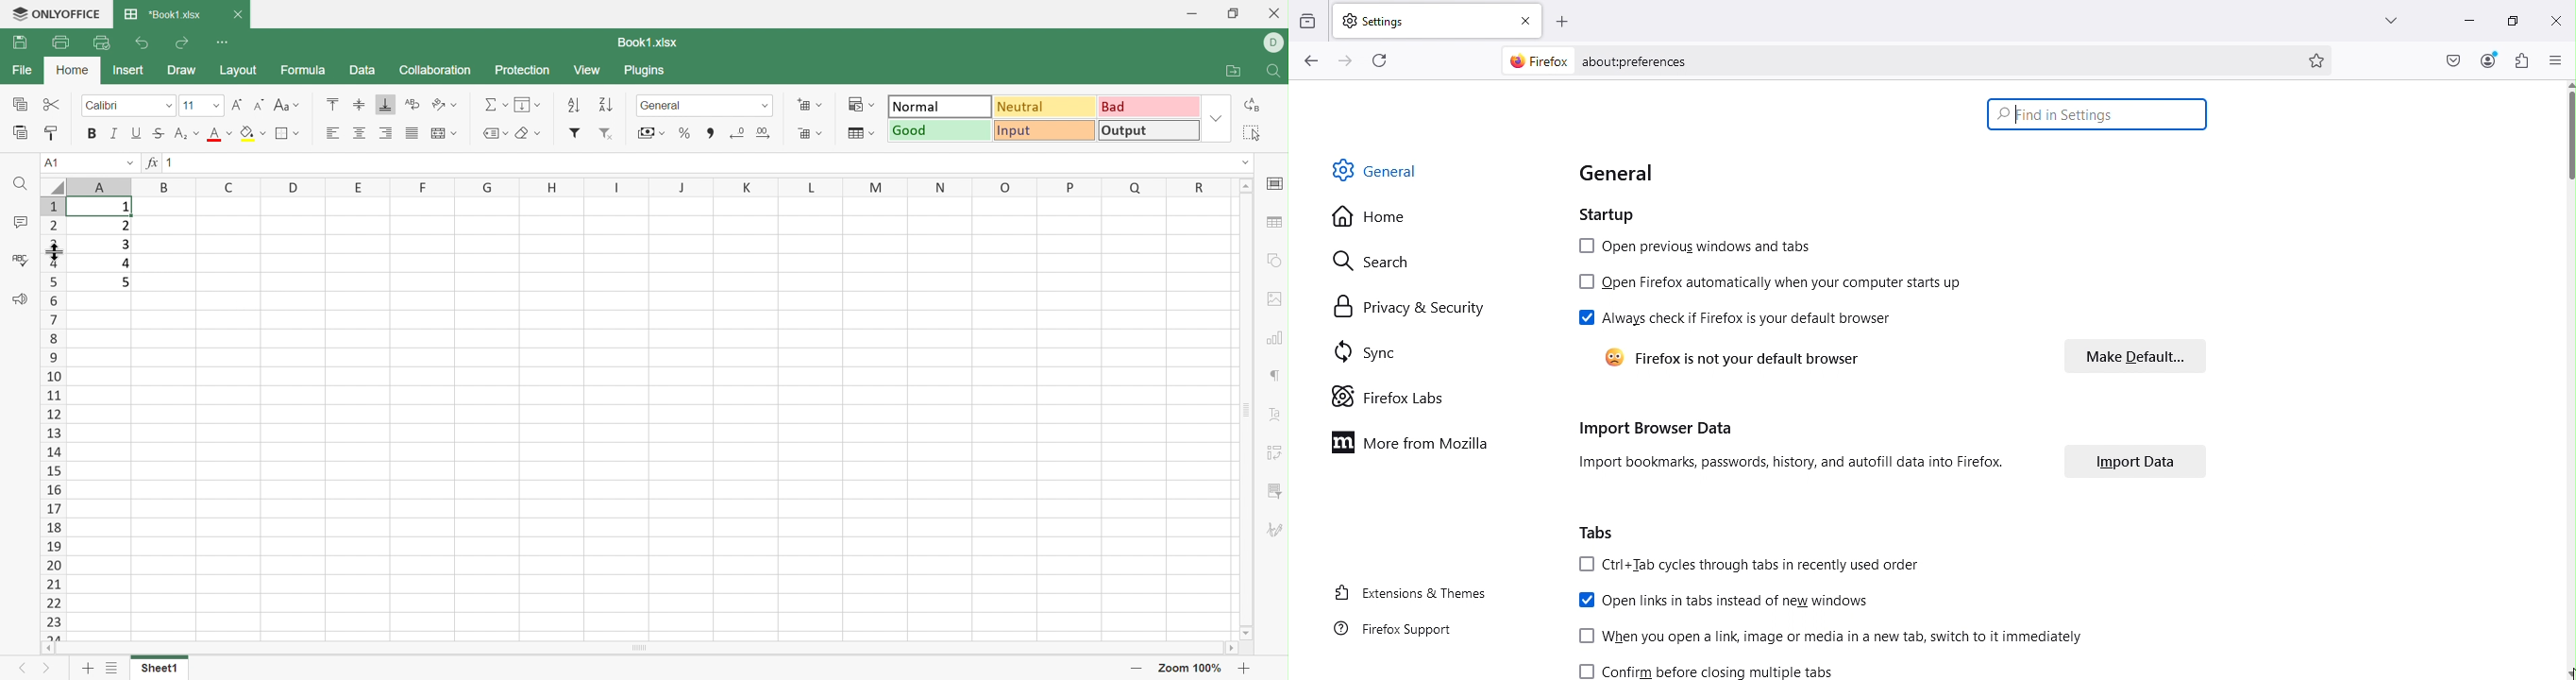 This screenshot has width=2576, height=700. Describe the element at coordinates (508, 133) in the screenshot. I see `Drop Down` at that location.